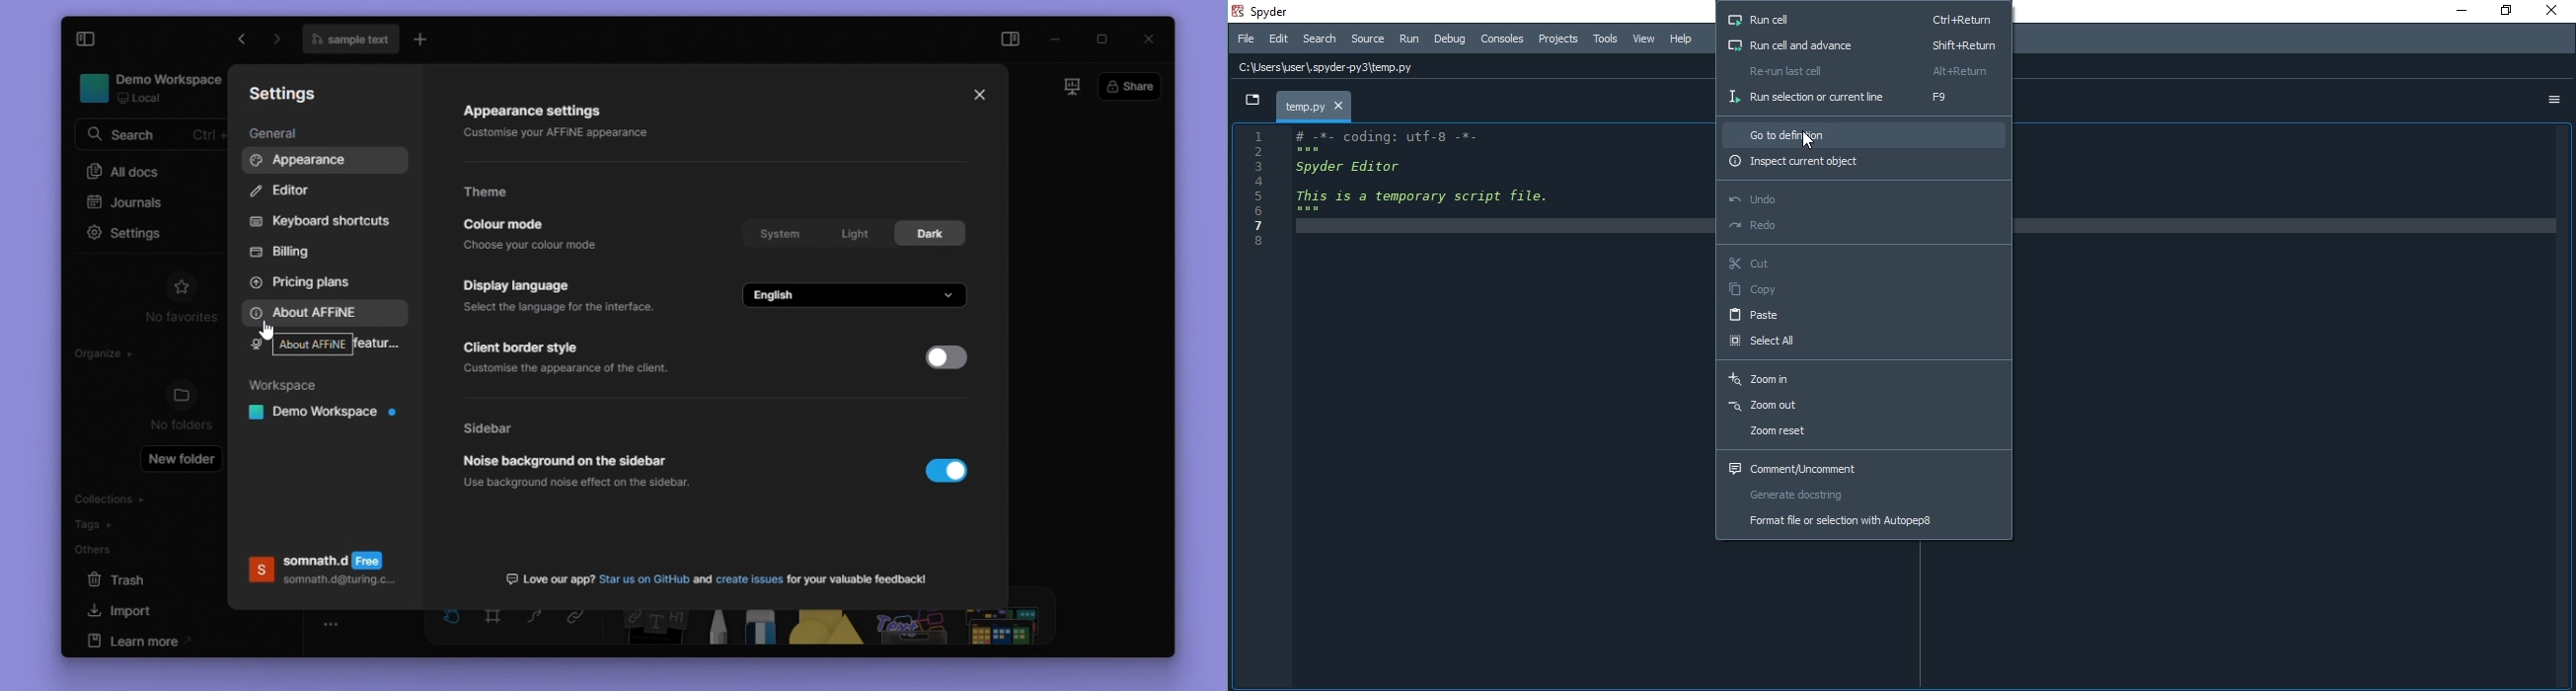  Describe the element at coordinates (85, 40) in the screenshot. I see `Expand sodebar` at that location.